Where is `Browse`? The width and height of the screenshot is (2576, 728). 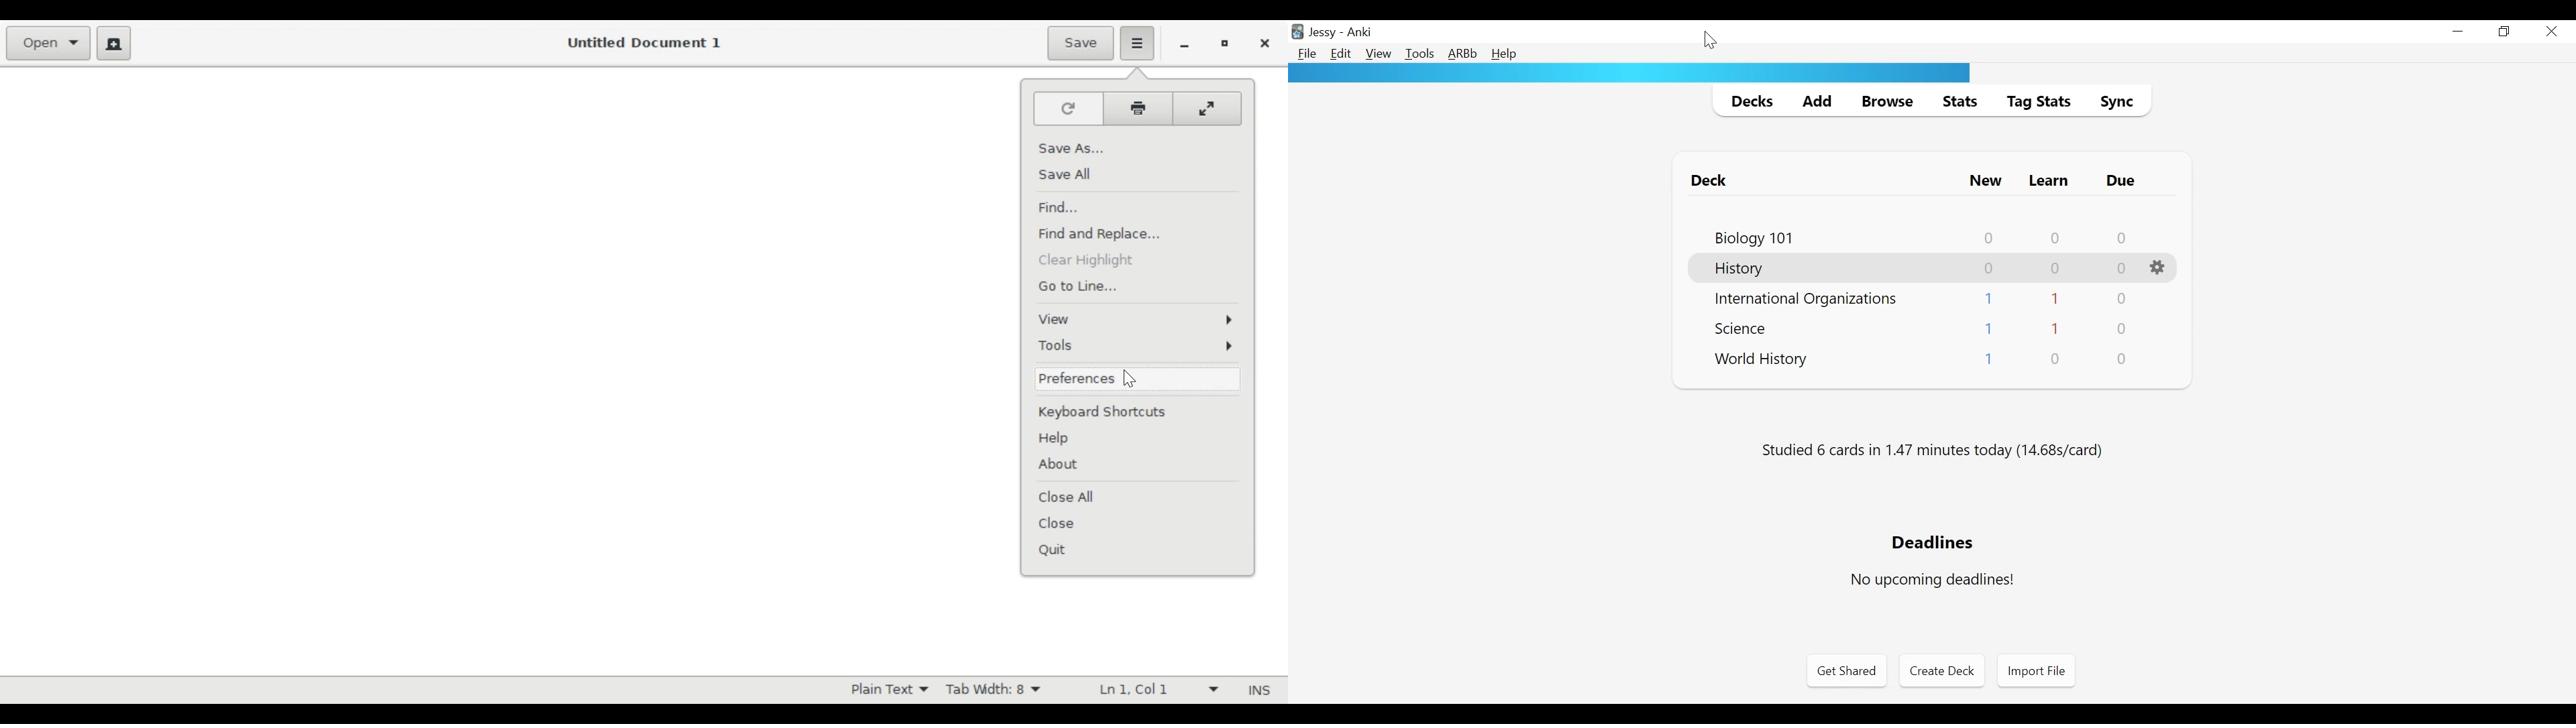 Browse is located at coordinates (1884, 101).